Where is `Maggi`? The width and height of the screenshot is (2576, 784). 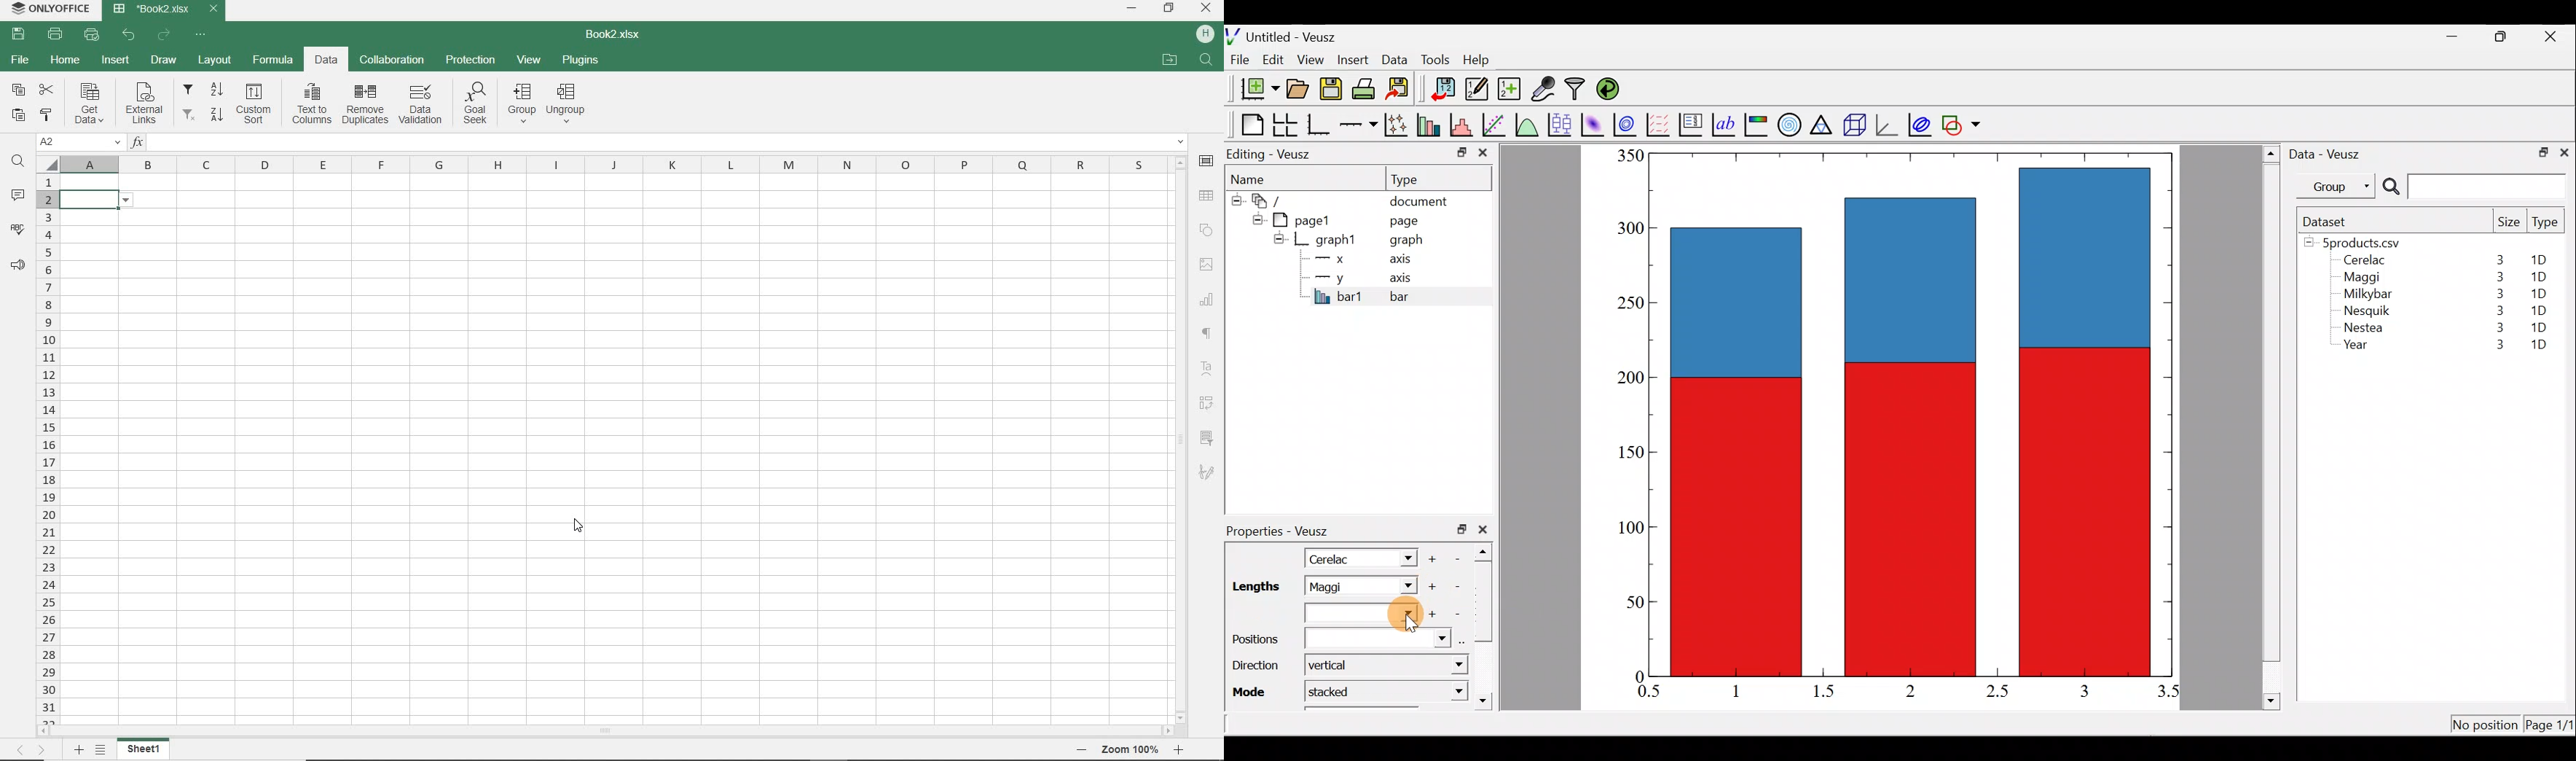
Maggi is located at coordinates (1342, 586).